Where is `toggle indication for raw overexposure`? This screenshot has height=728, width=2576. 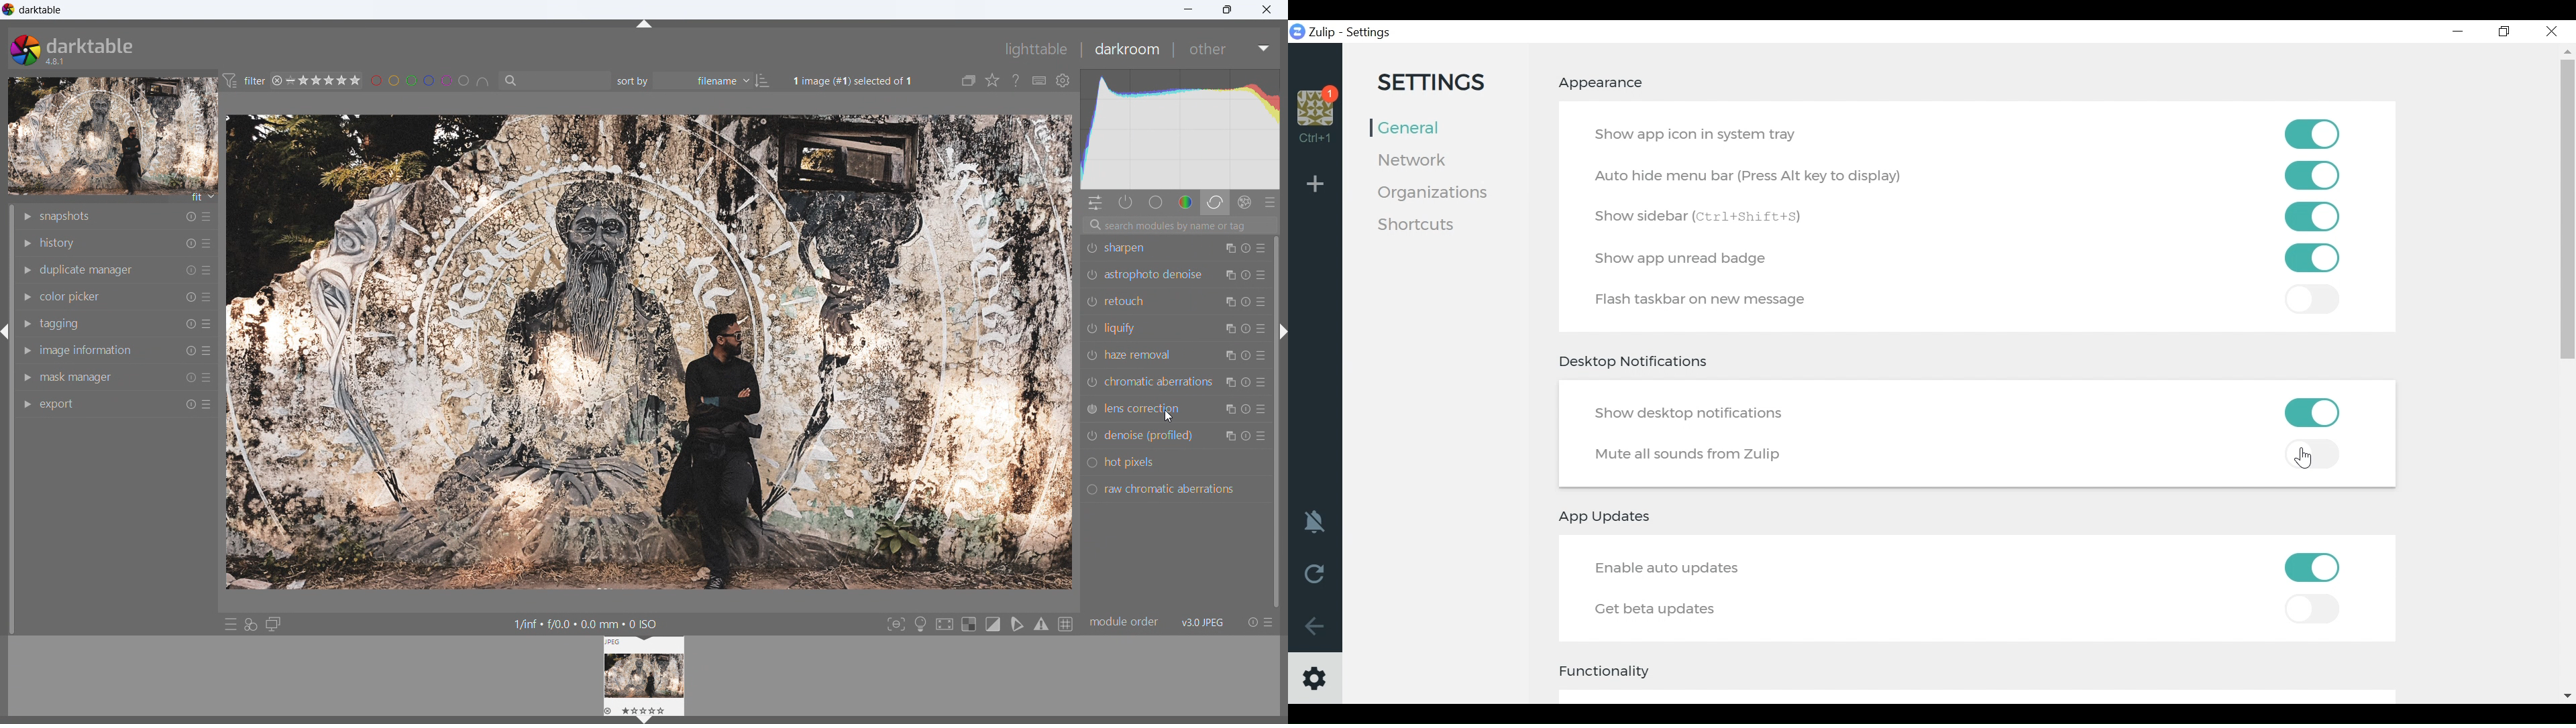
toggle indication for raw overexposure is located at coordinates (969, 624).